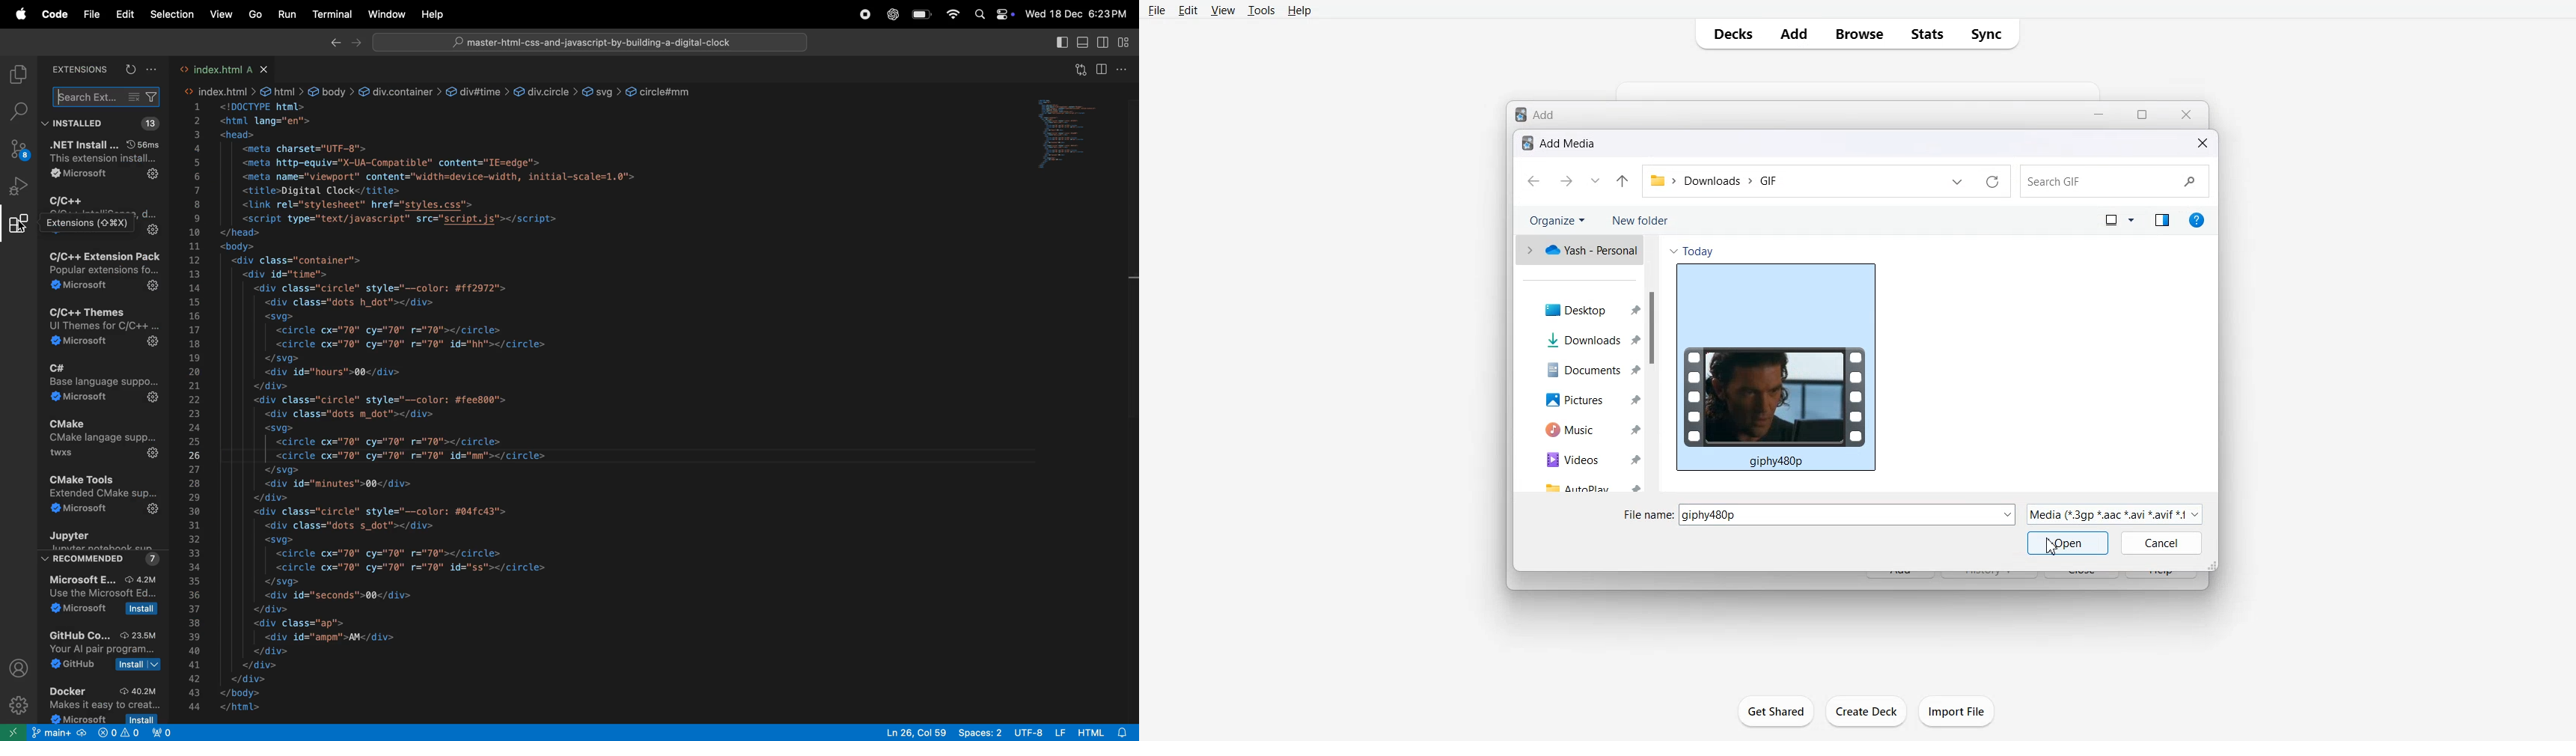 Image resolution: width=2576 pixels, height=756 pixels. Describe the element at coordinates (2161, 219) in the screenshot. I see `Show the preview method` at that location.